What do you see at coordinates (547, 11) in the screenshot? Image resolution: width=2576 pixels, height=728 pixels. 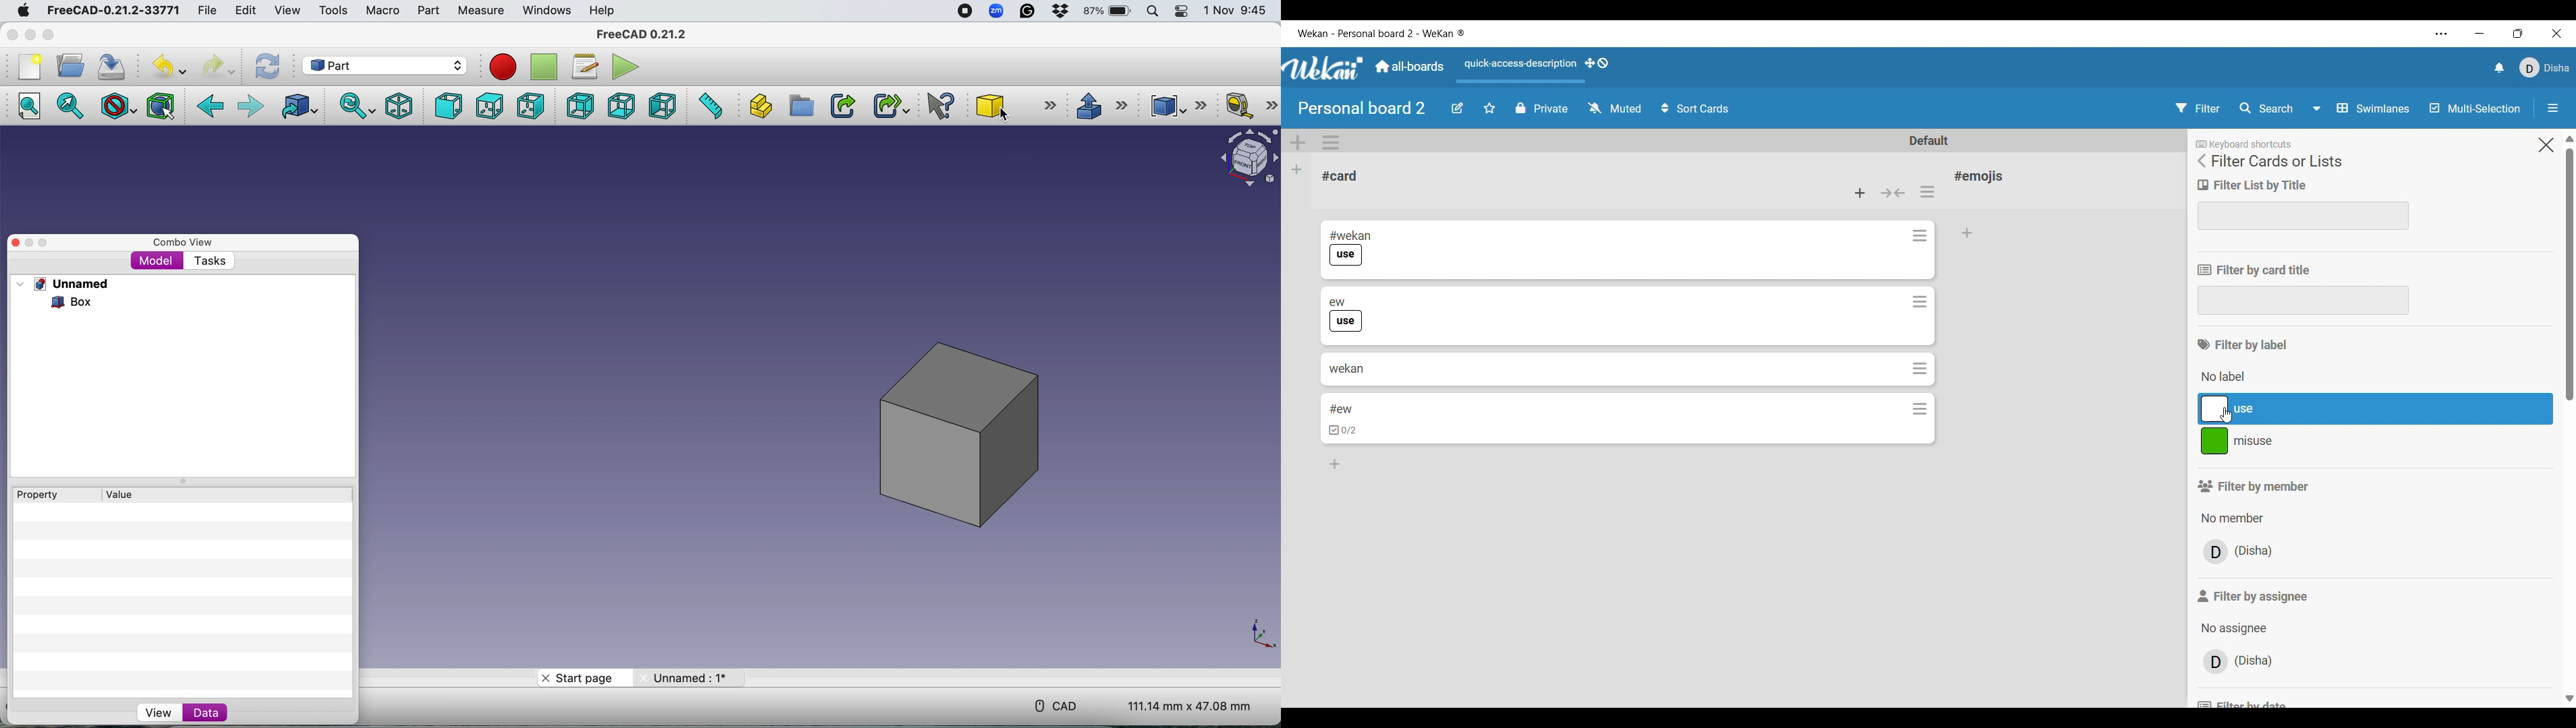 I see `Windows` at bounding box center [547, 11].